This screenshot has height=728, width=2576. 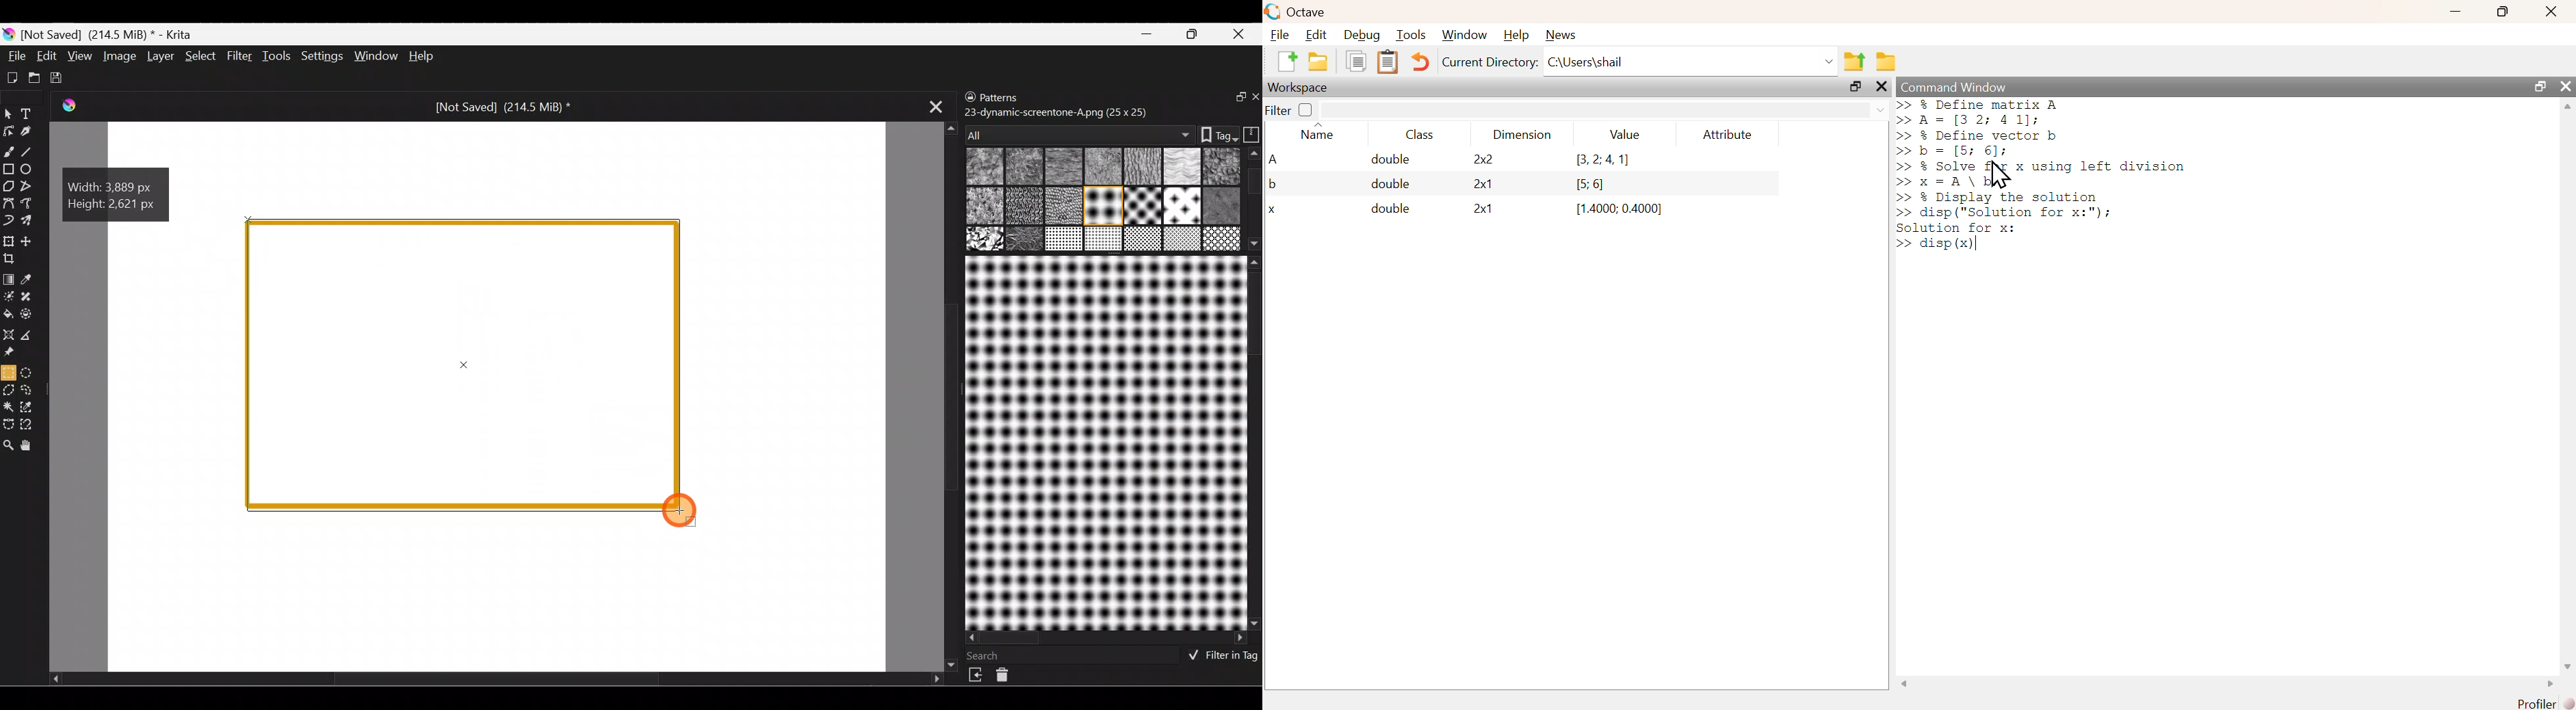 What do you see at coordinates (1275, 211) in the screenshot?
I see `x` at bounding box center [1275, 211].